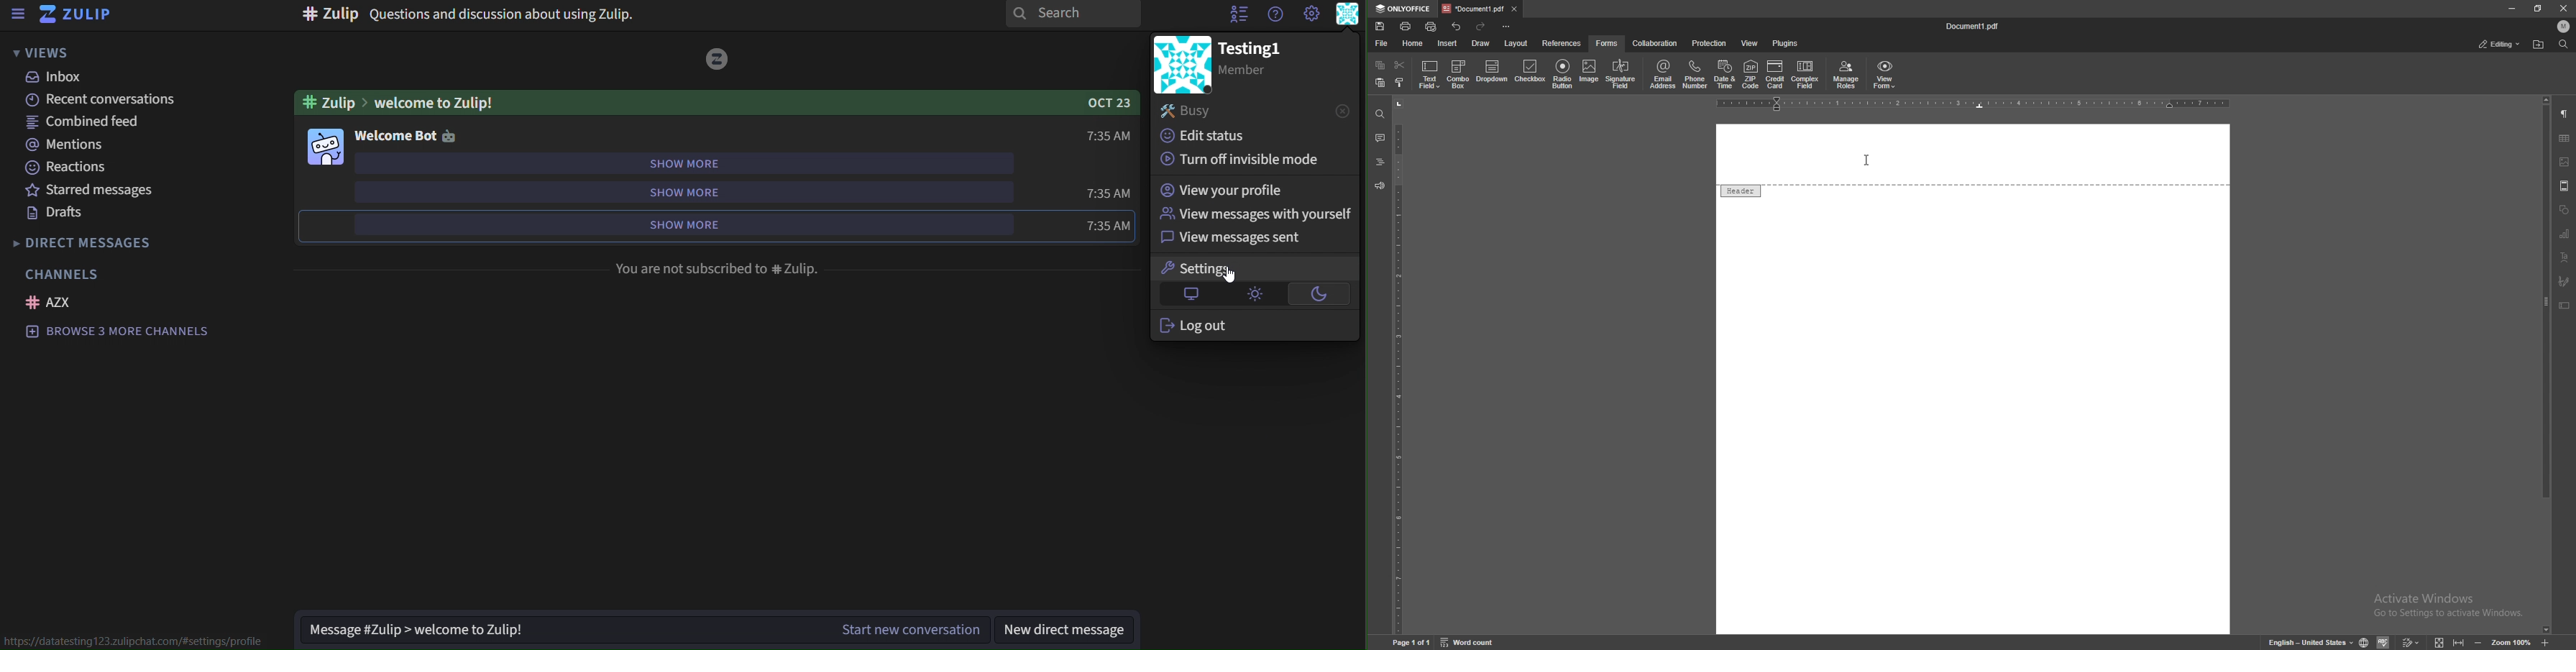 The height and width of the screenshot is (672, 2576). What do you see at coordinates (1621, 74) in the screenshot?
I see `signature field` at bounding box center [1621, 74].